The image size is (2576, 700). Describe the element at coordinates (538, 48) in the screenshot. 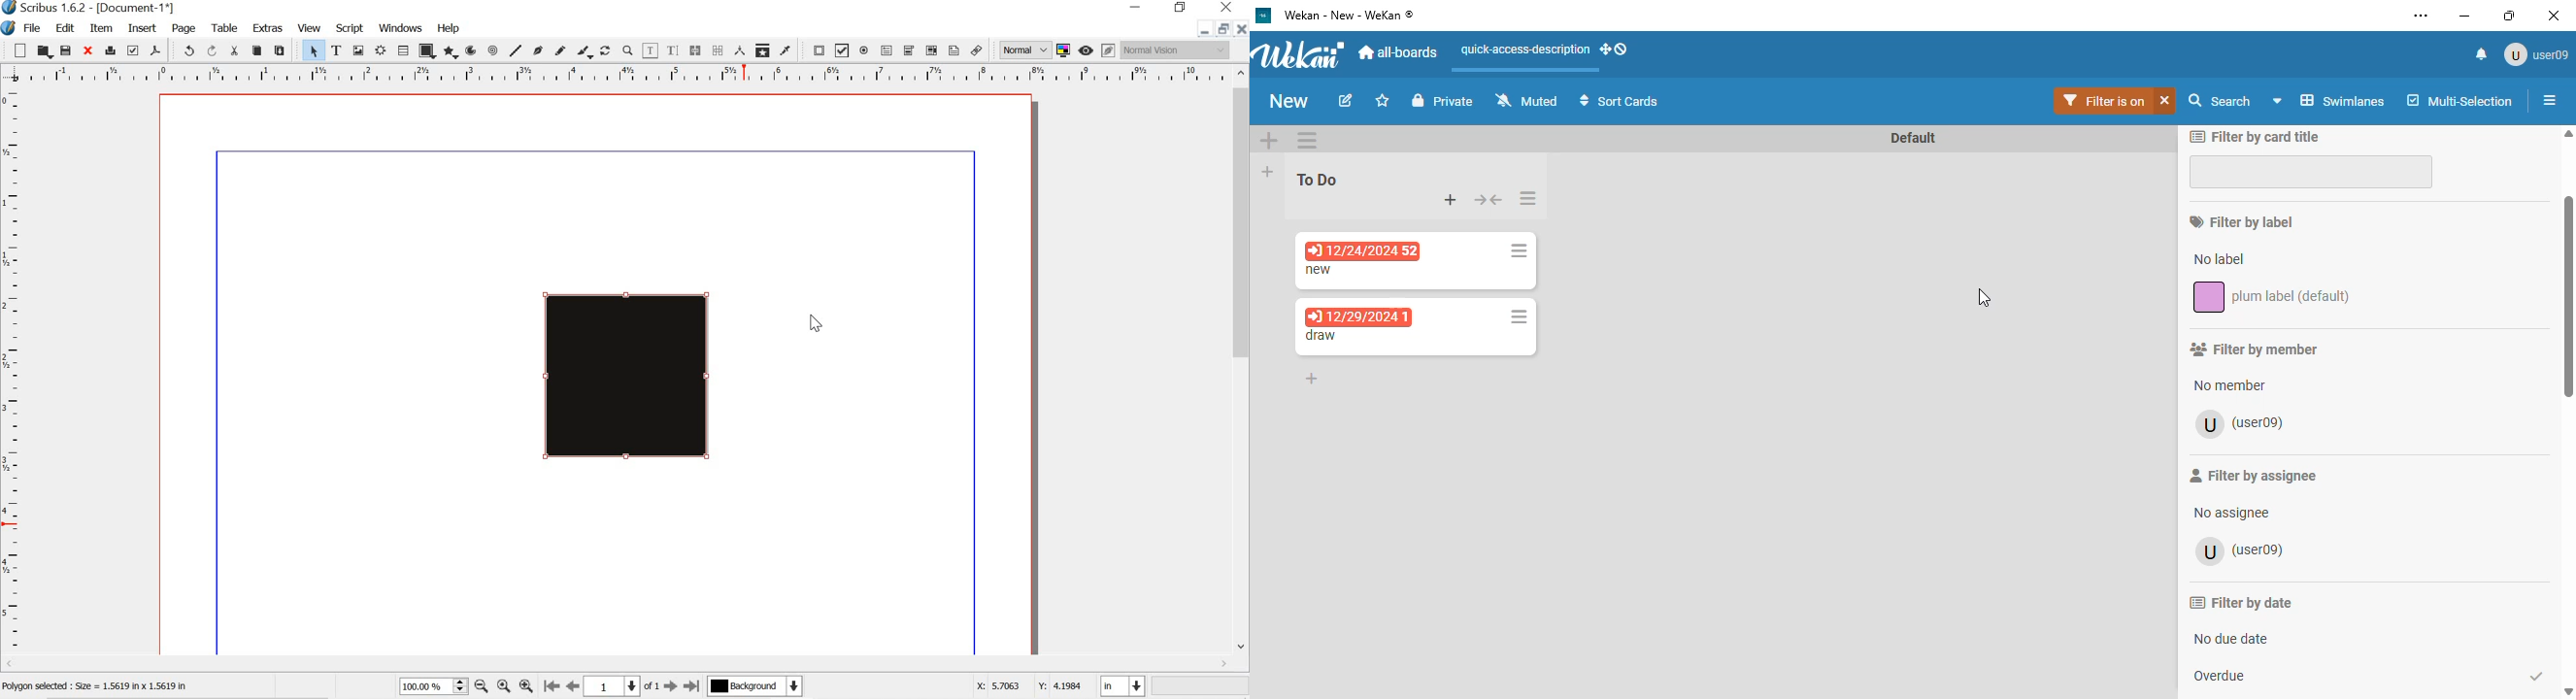

I see `bezier curve` at that location.